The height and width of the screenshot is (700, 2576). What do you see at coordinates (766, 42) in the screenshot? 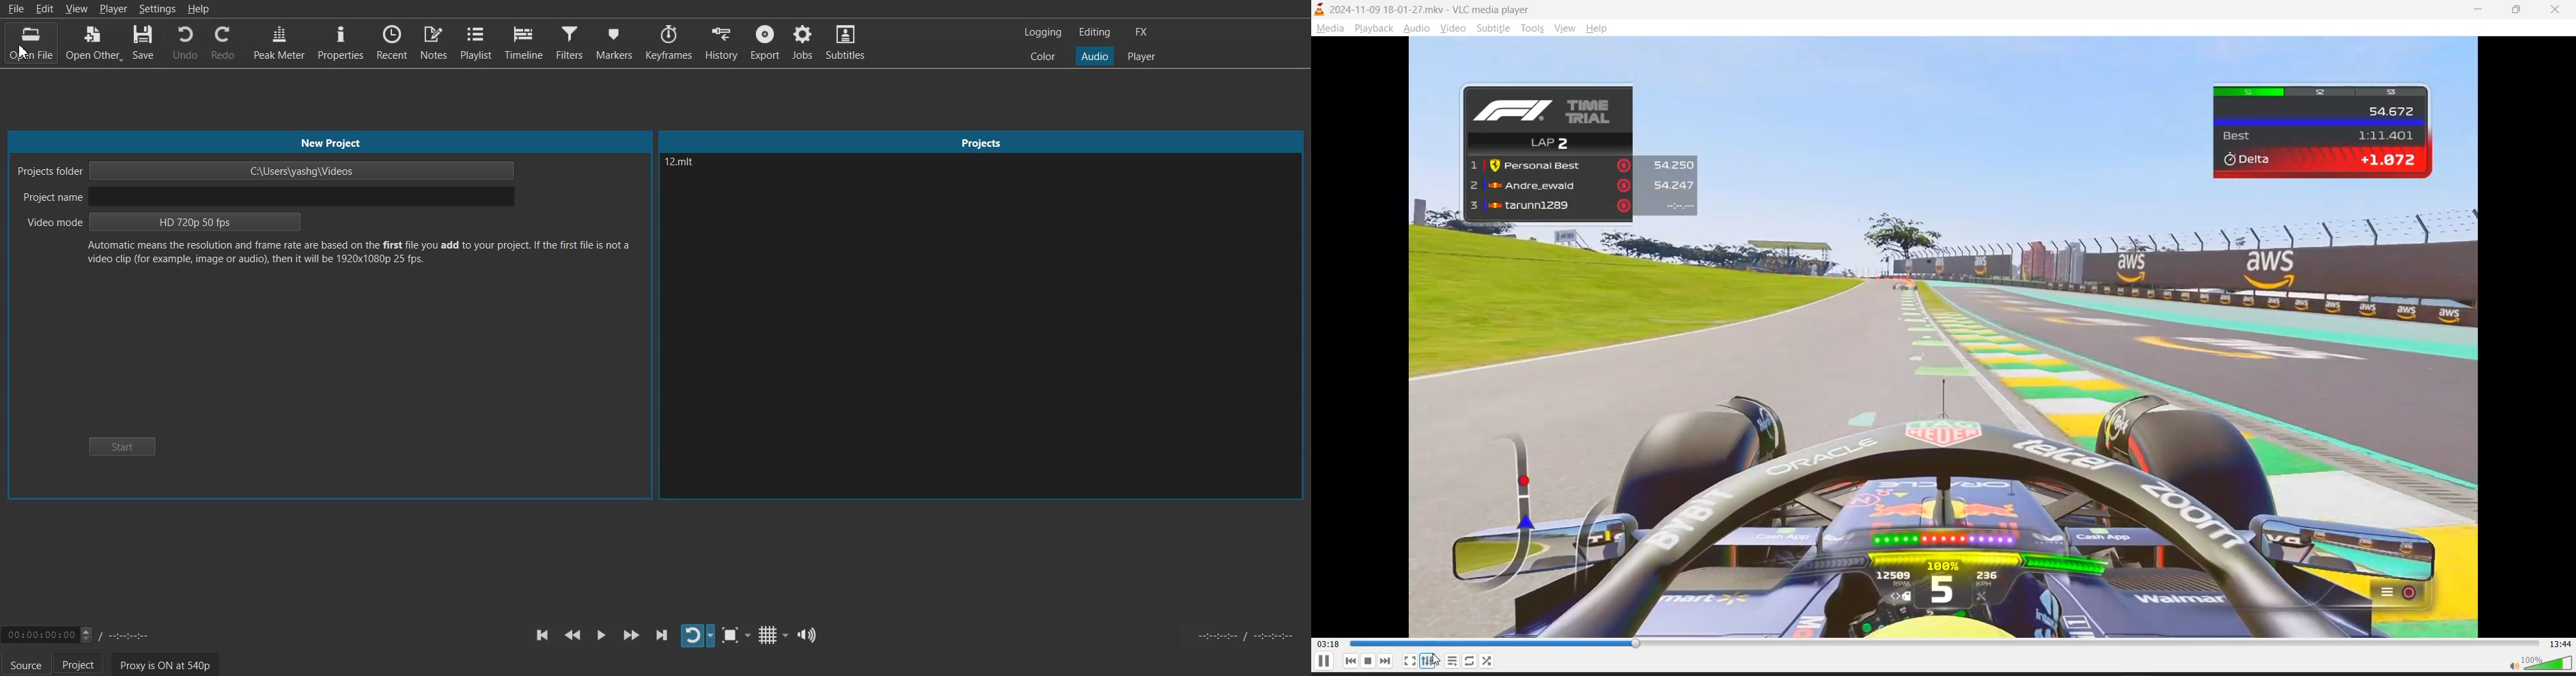
I see `Export` at bounding box center [766, 42].